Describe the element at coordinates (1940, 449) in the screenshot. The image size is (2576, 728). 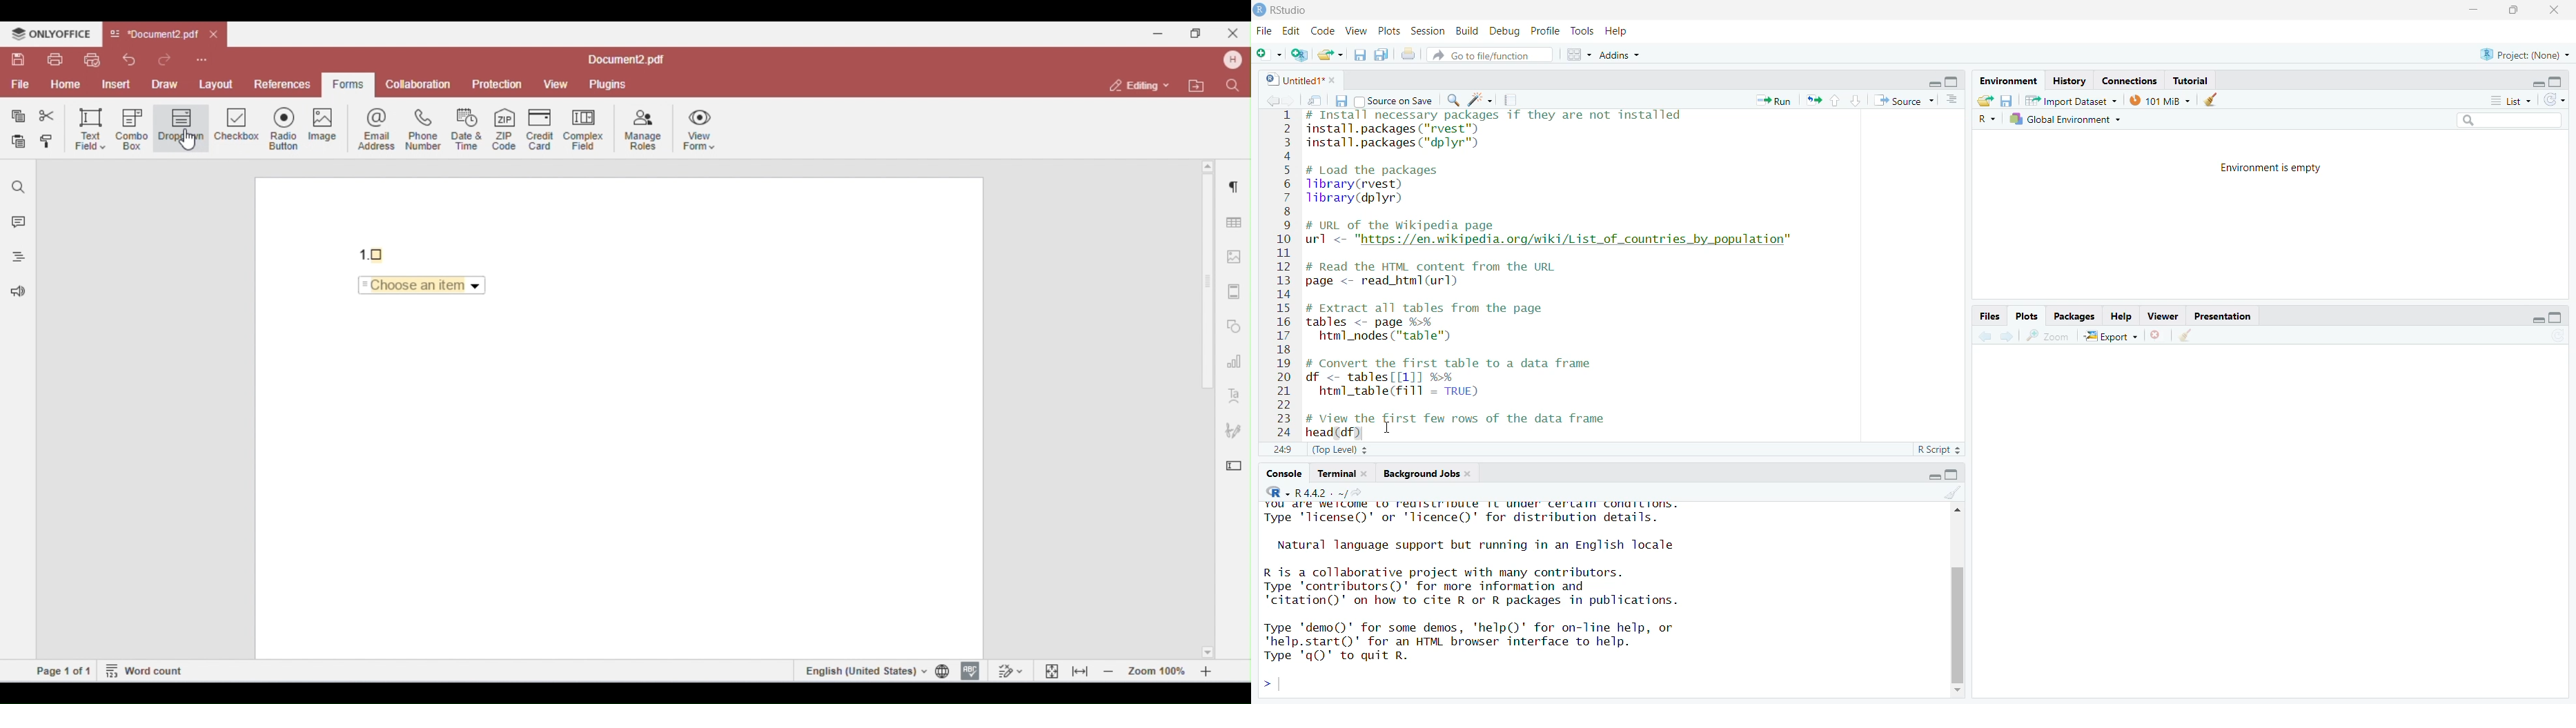
I see `R Script` at that location.